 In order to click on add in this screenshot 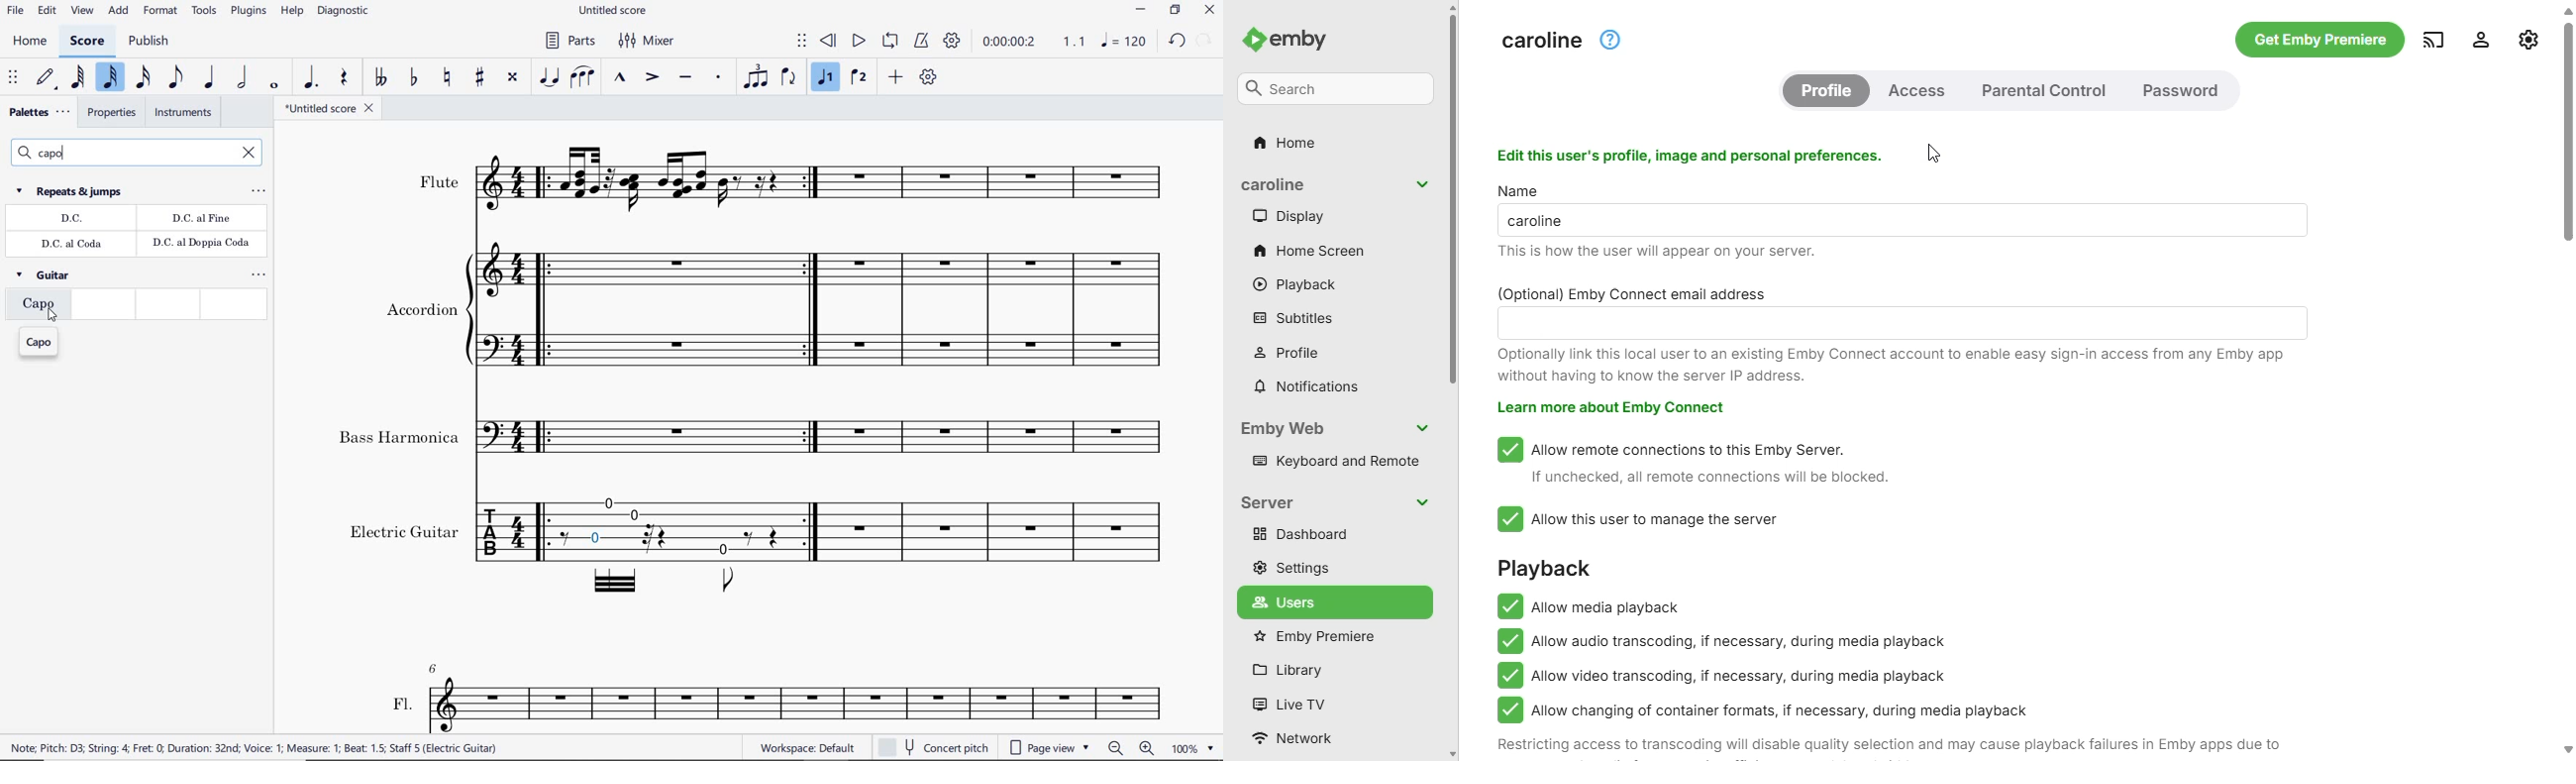, I will do `click(898, 78)`.